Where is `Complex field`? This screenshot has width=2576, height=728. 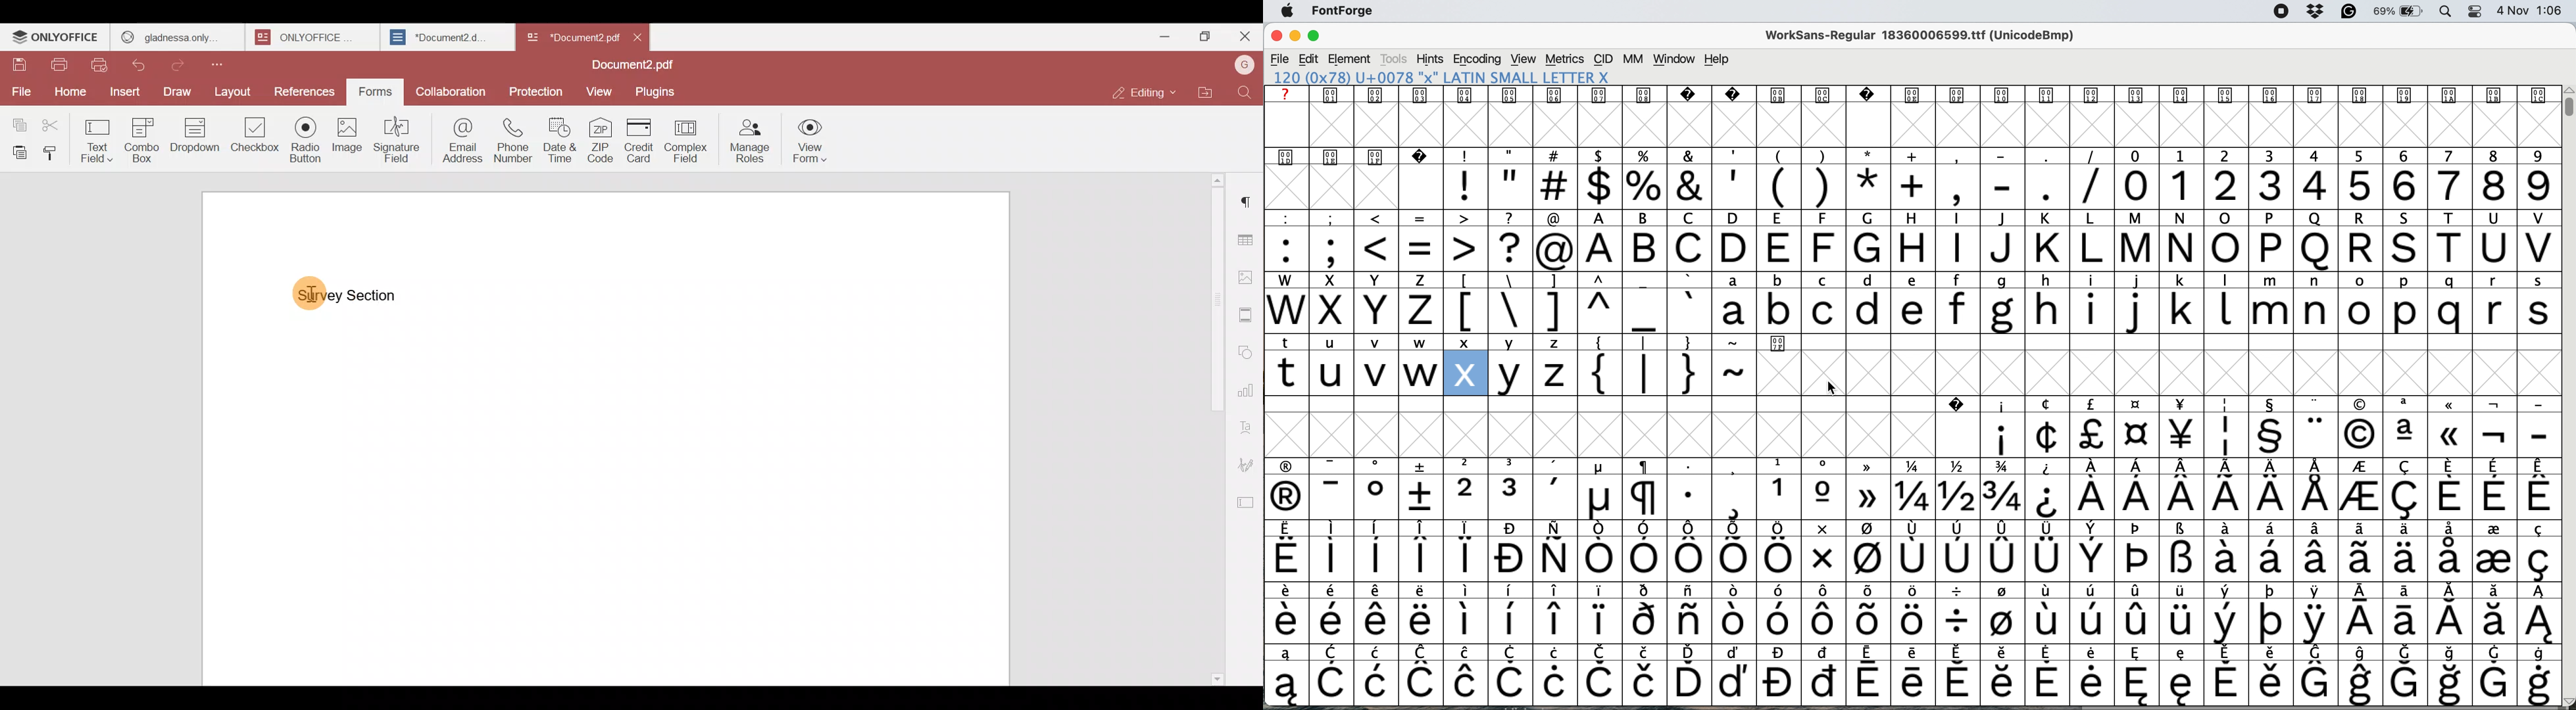 Complex field is located at coordinates (691, 139).